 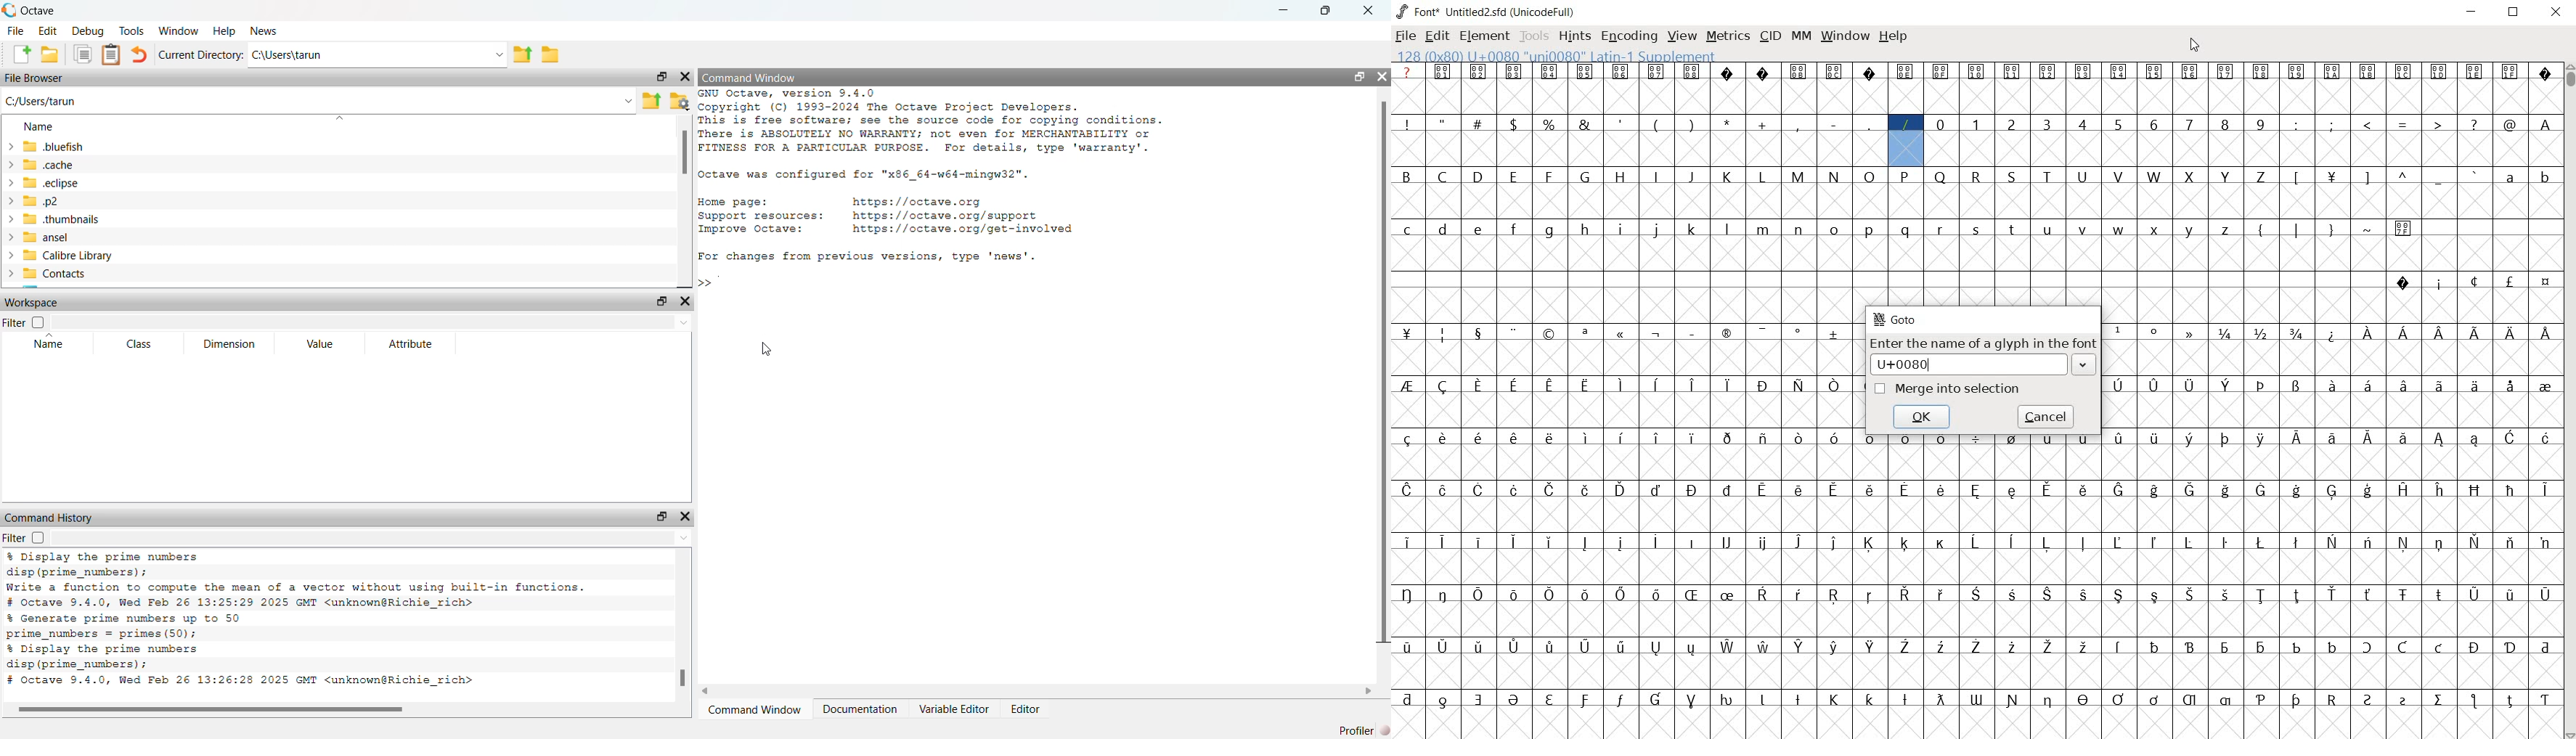 I want to click on glyph, so click(x=1941, y=177).